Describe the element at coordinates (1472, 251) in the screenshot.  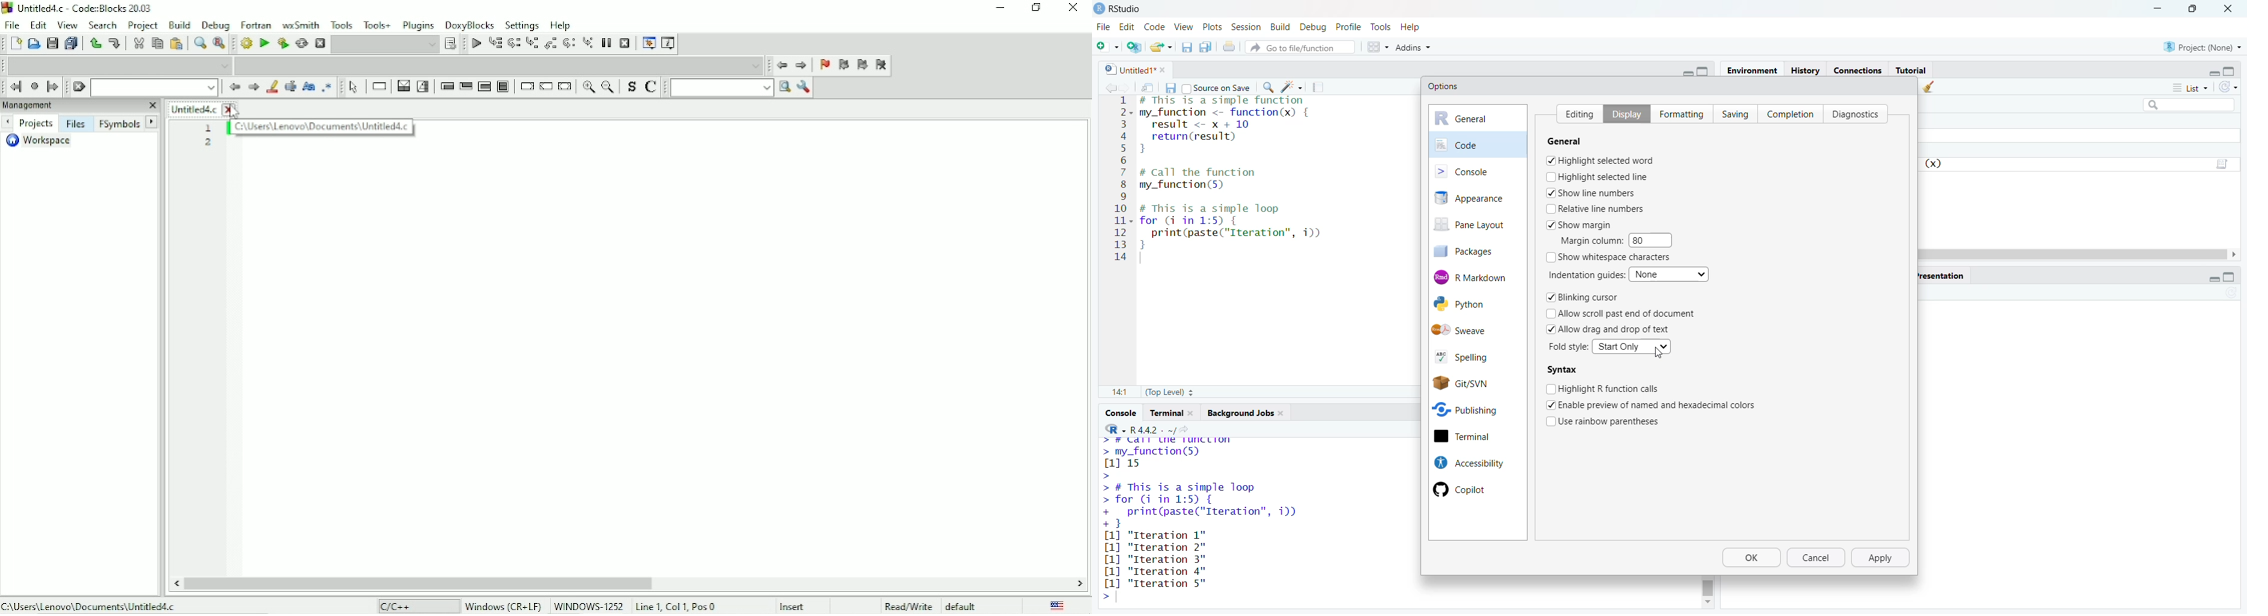
I see `packages` at that location.